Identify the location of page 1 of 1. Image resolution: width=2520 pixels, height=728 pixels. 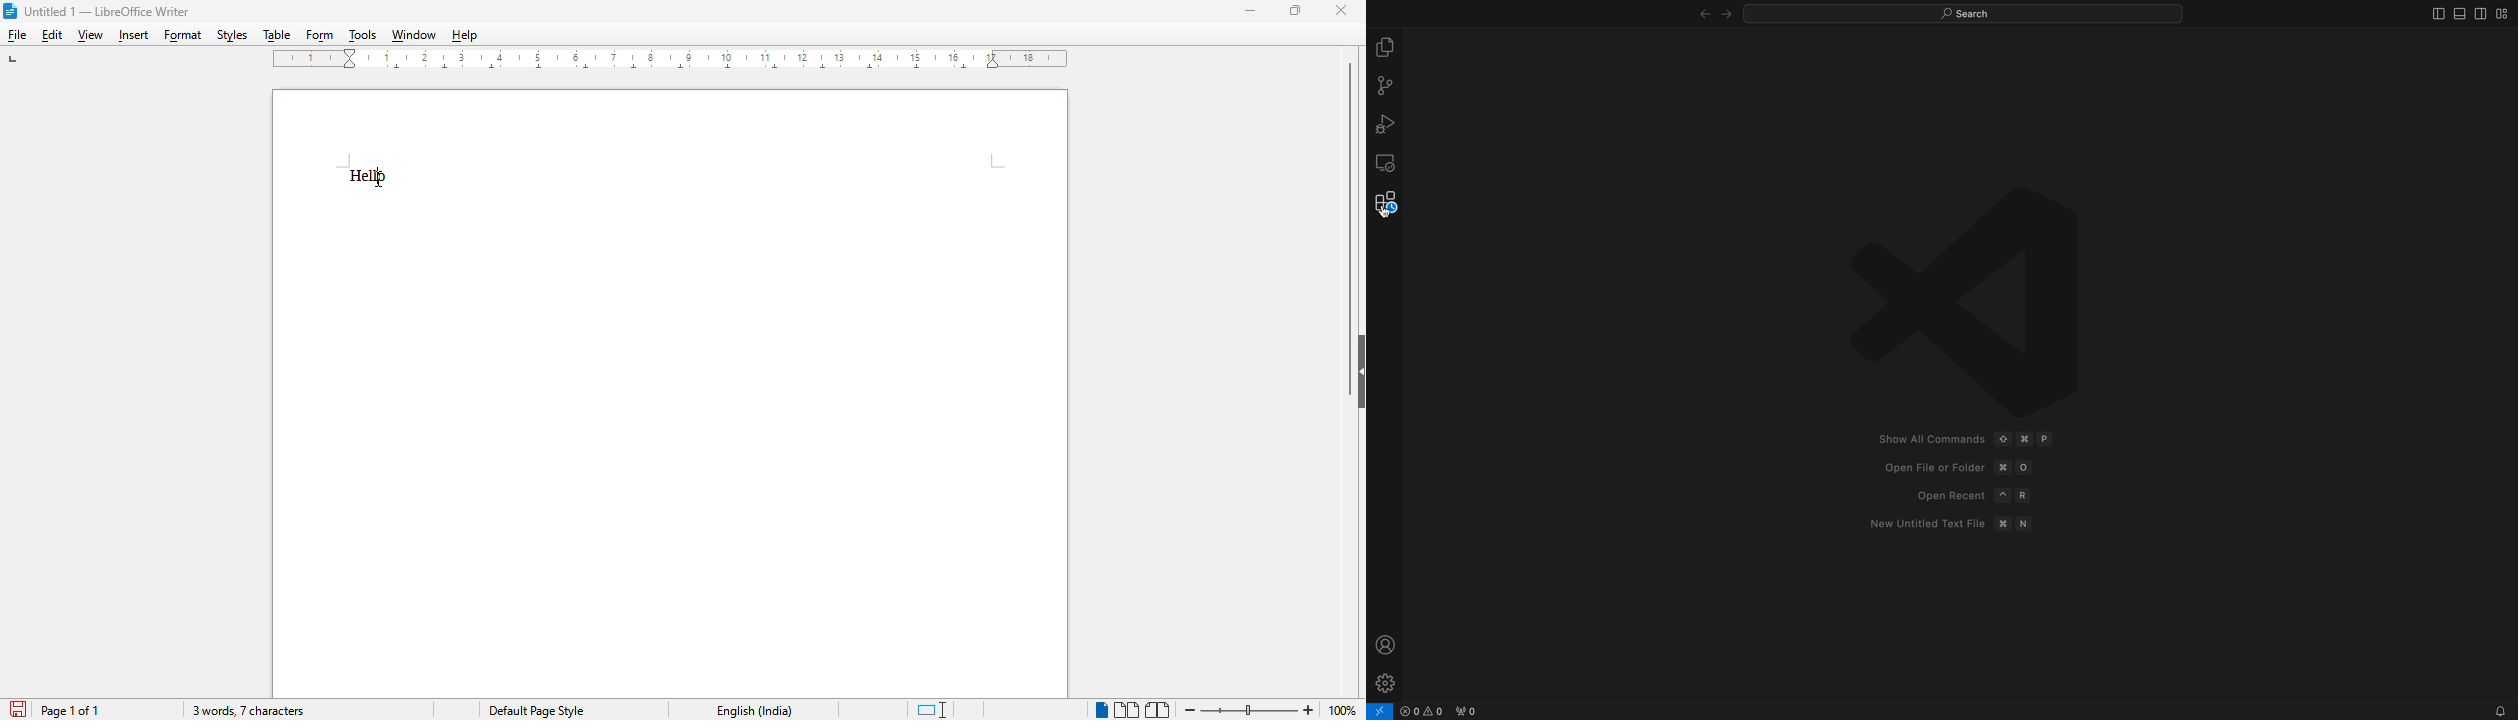
(69, 711).